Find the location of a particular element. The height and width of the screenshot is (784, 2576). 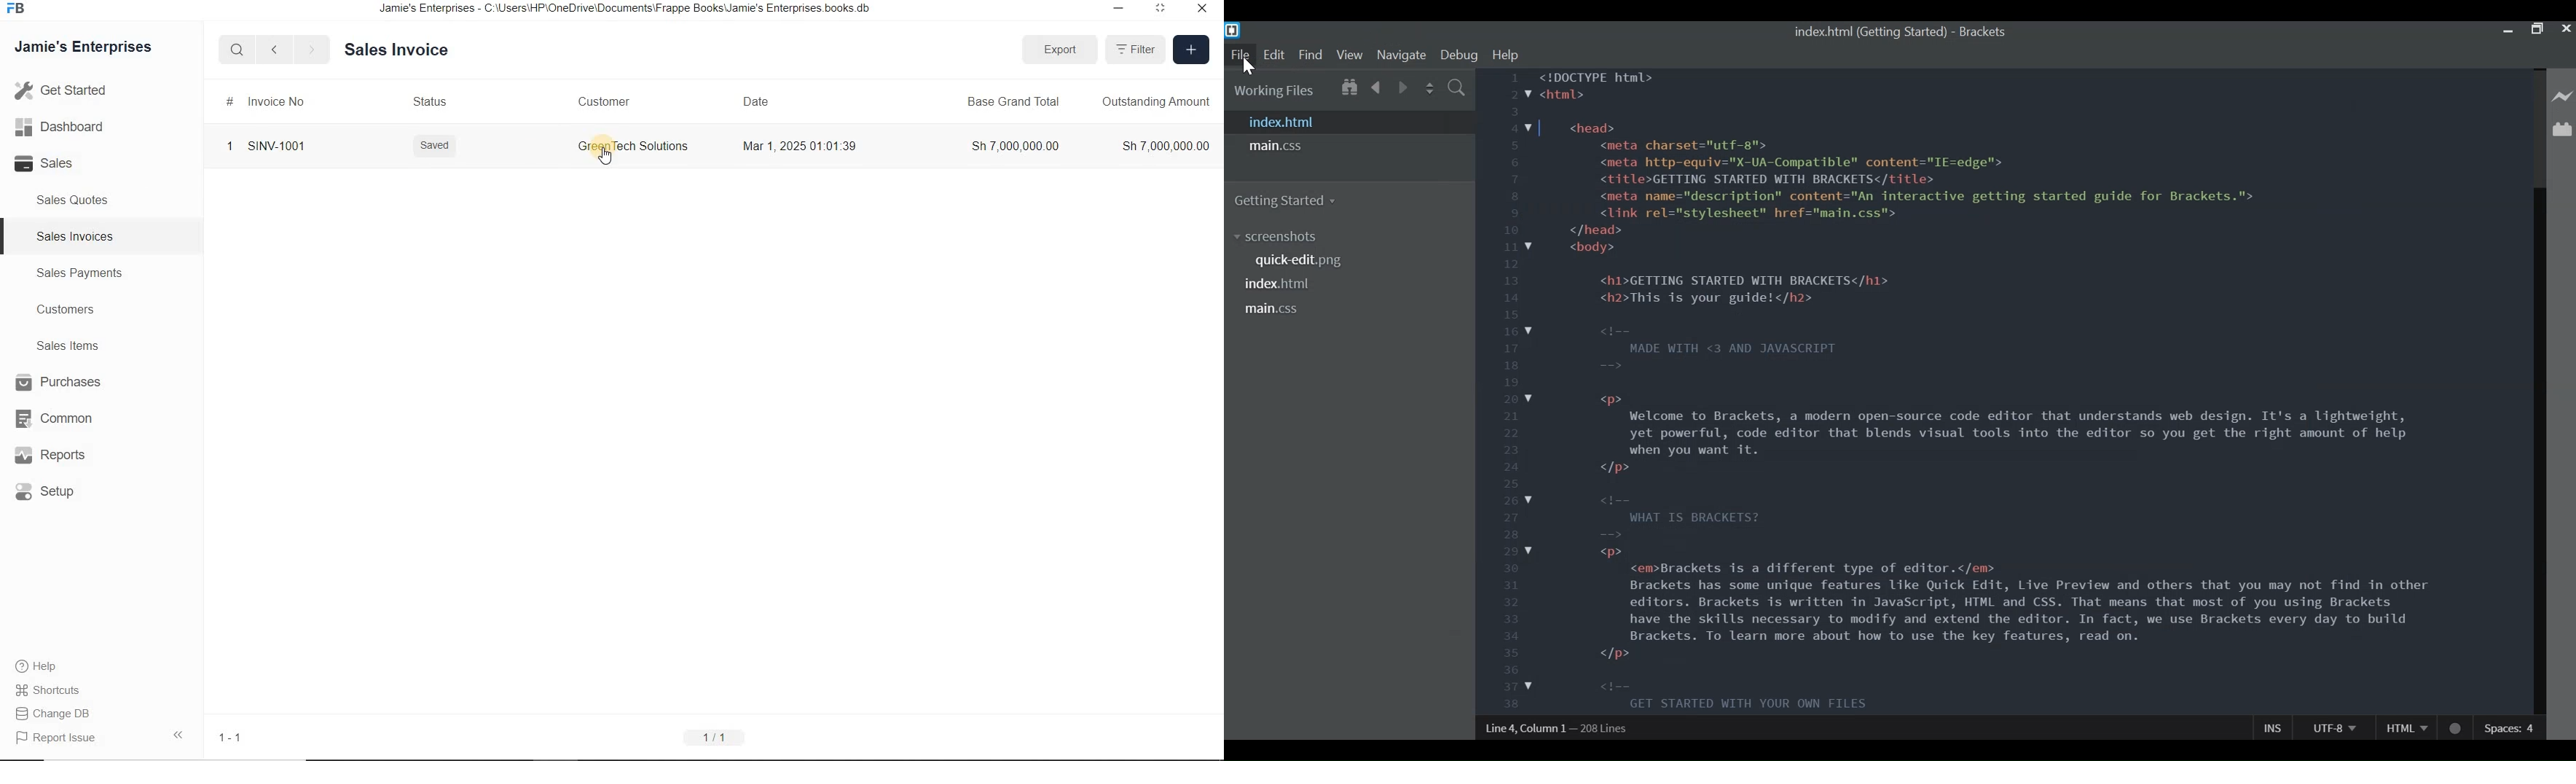

Sales Items is located at coordinates (64, 346).